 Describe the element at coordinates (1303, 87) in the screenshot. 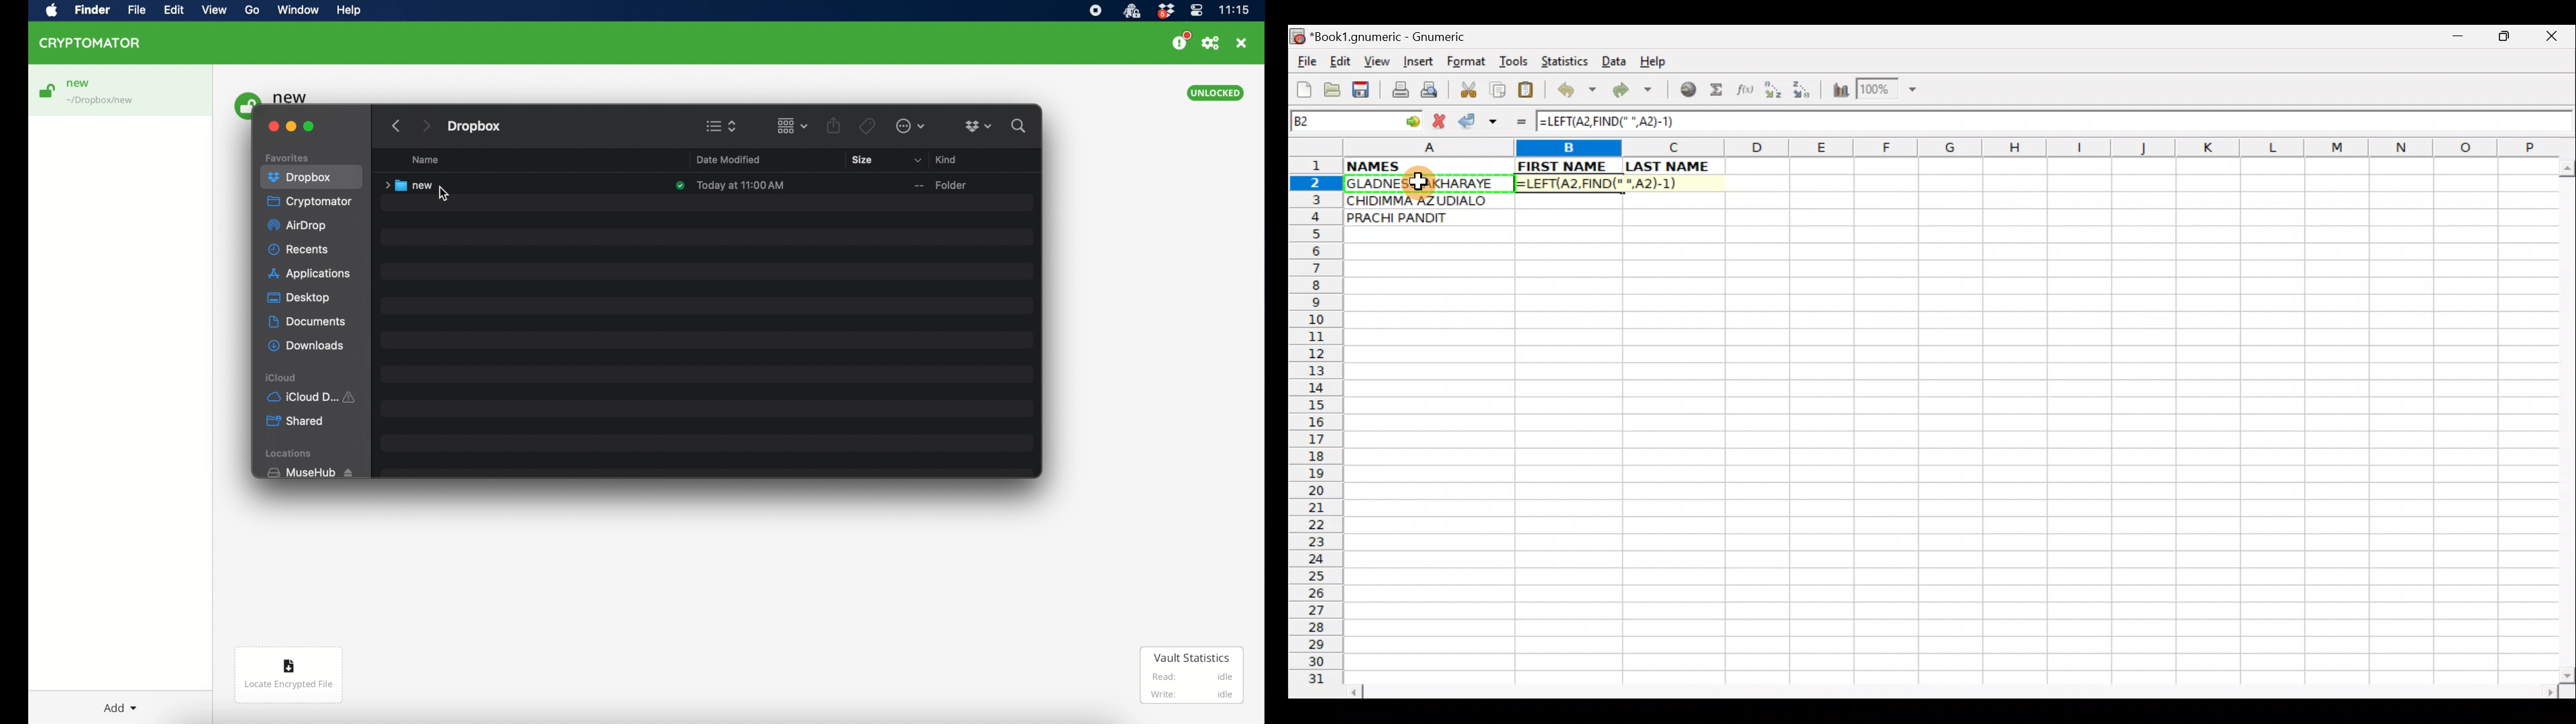

I see `Create new workbook` at that location.